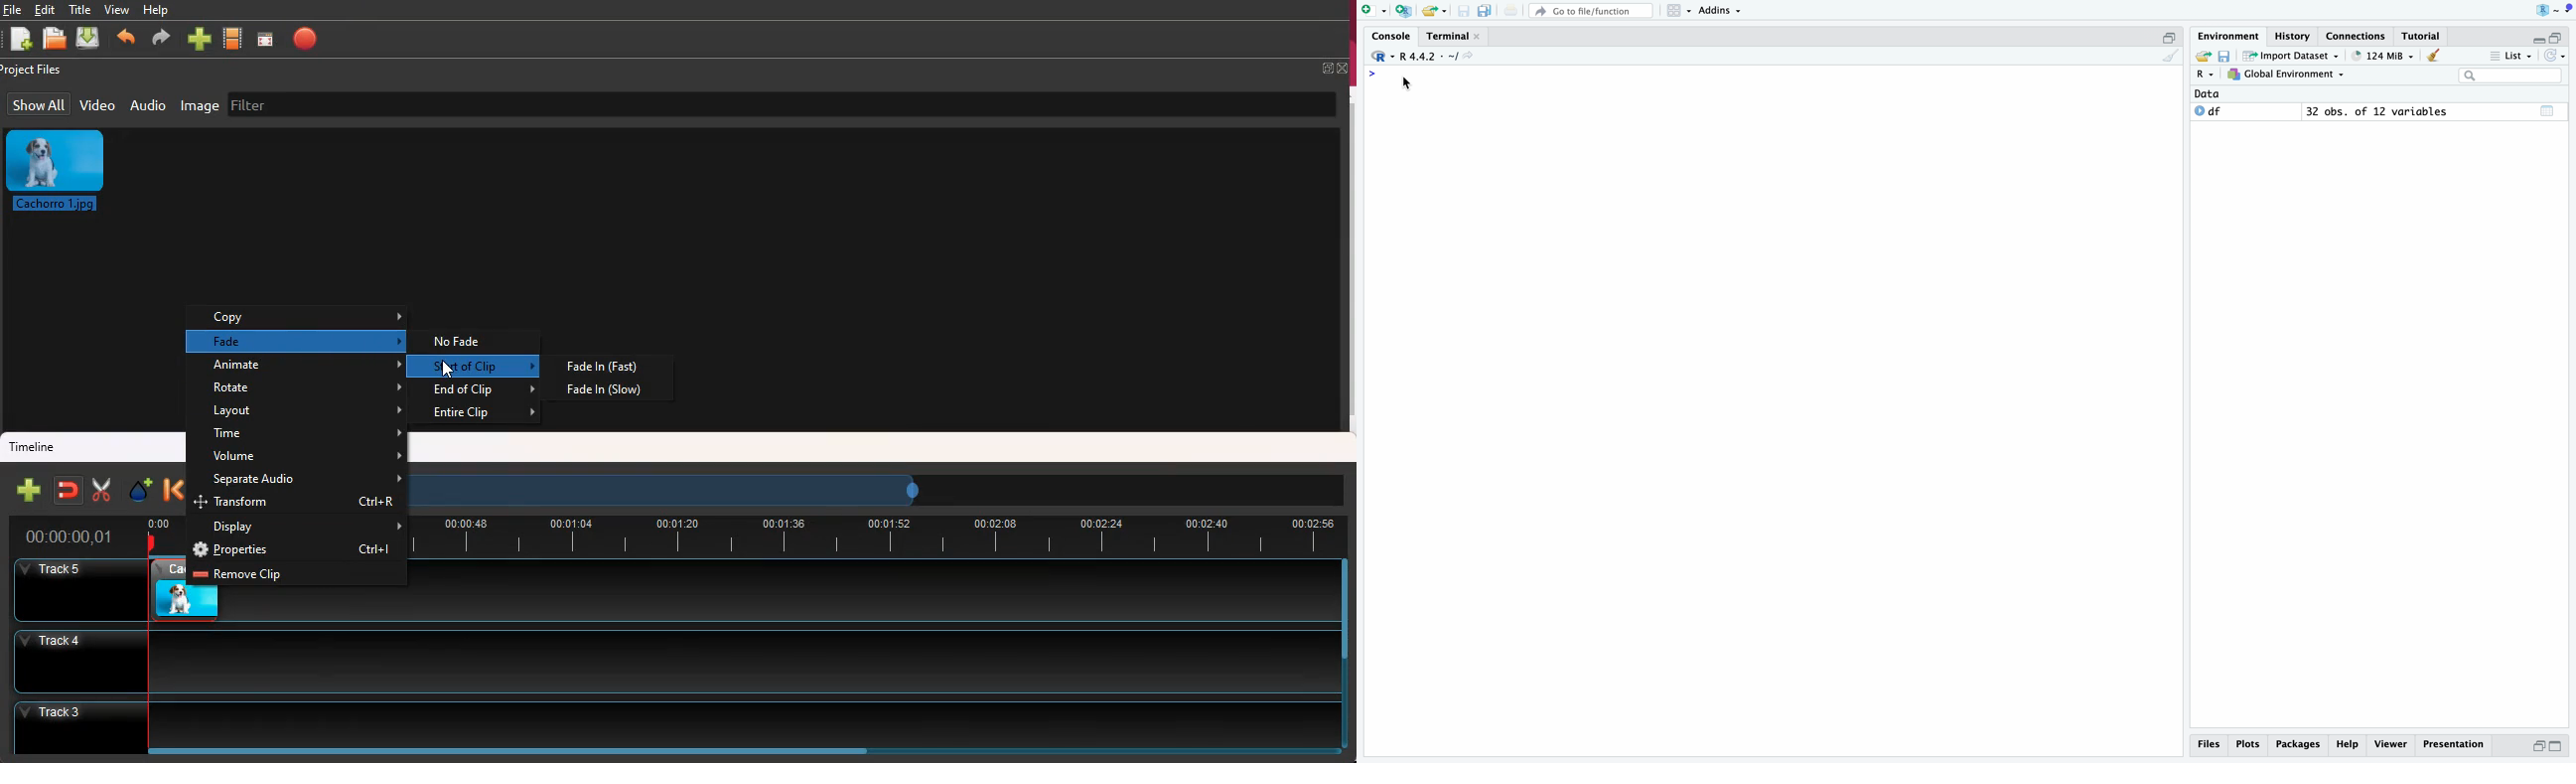 The height and width of the screenshot is (784, 2576). Describe the element at coordinates (2171, 56) in the screenshot. I see `clean` at that location.